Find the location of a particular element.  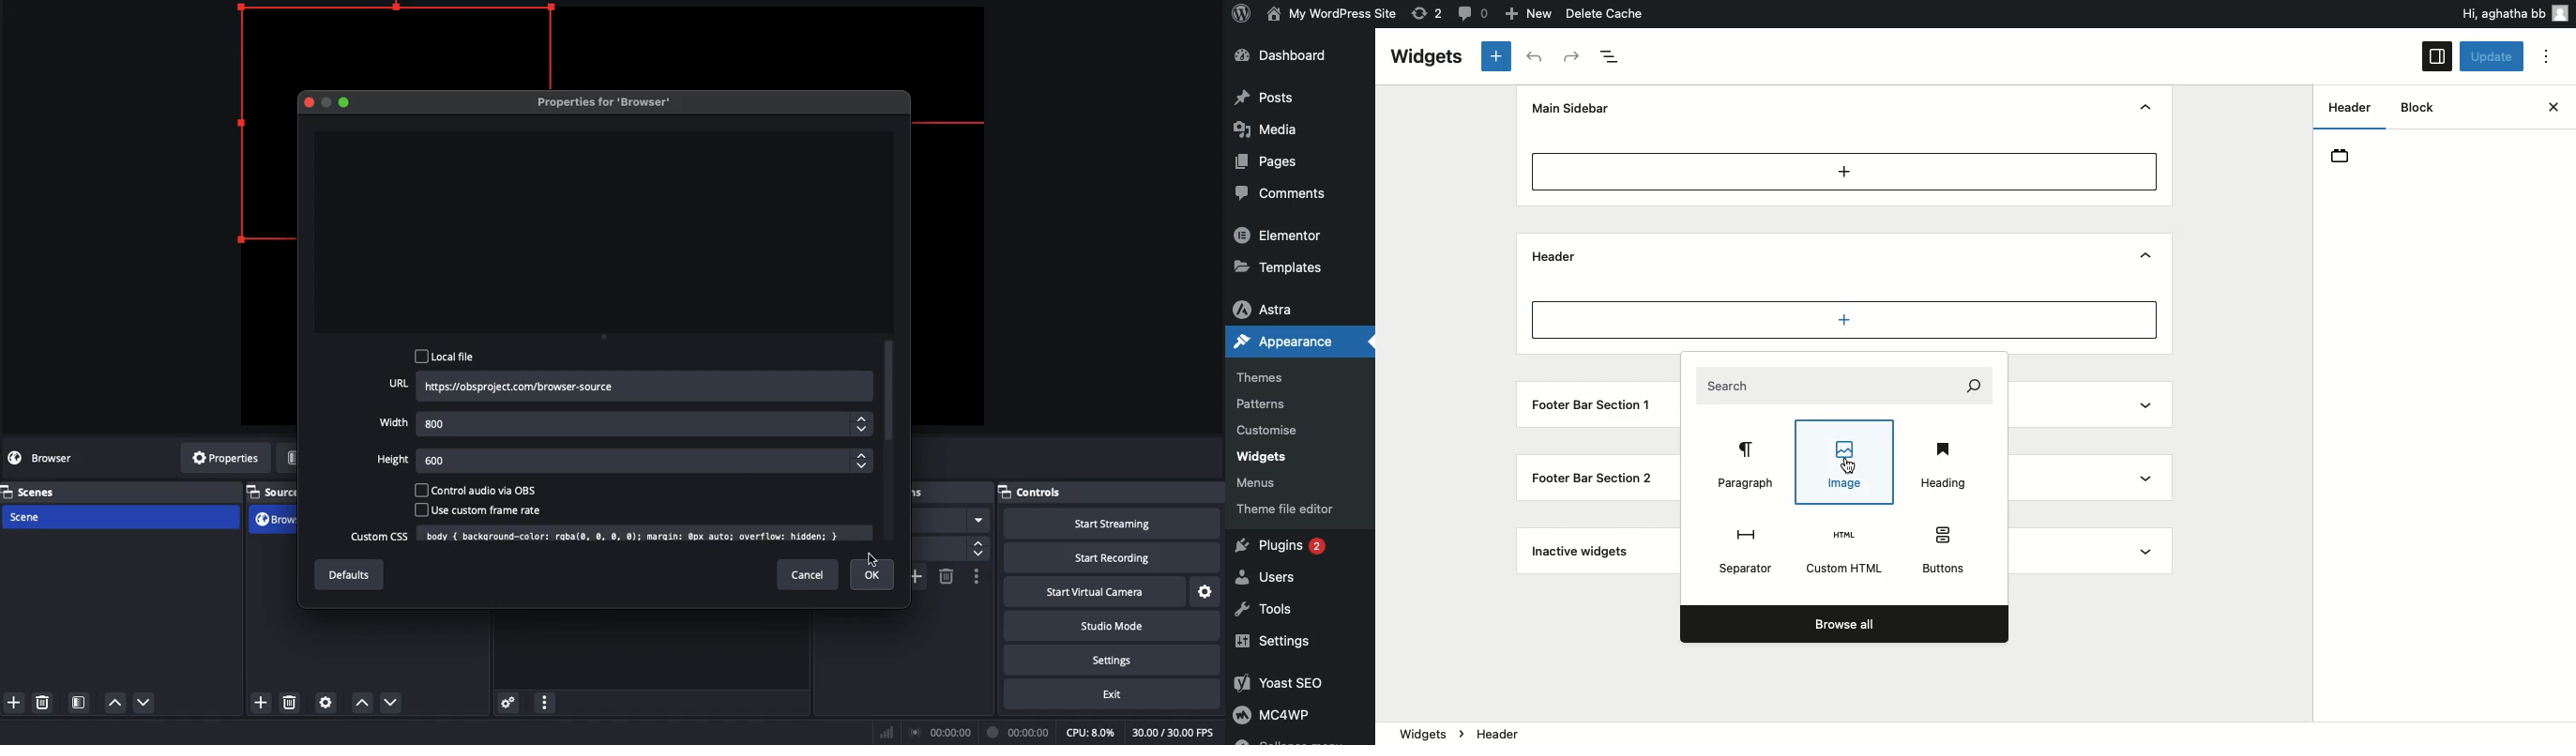

30.00/30.00 FPS is located at coordinates (1174, 732).